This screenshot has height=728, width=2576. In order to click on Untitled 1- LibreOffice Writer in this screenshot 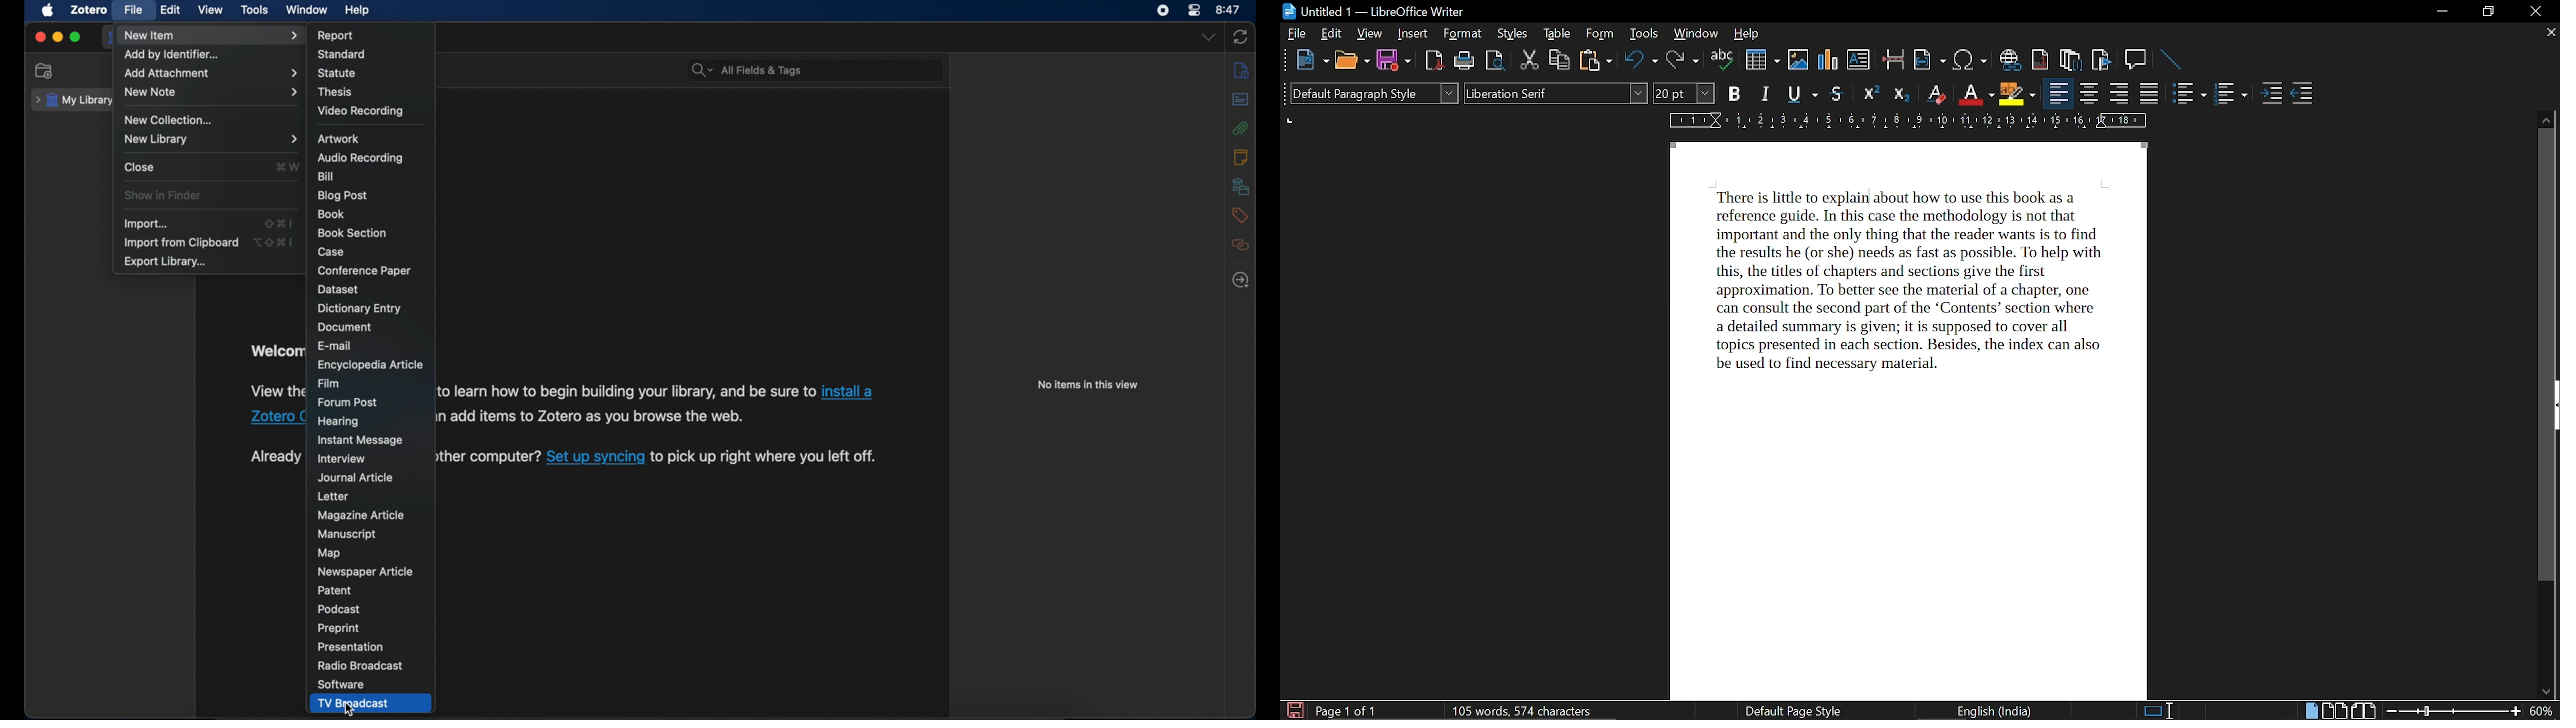, I will do `click(1385, 11)`.